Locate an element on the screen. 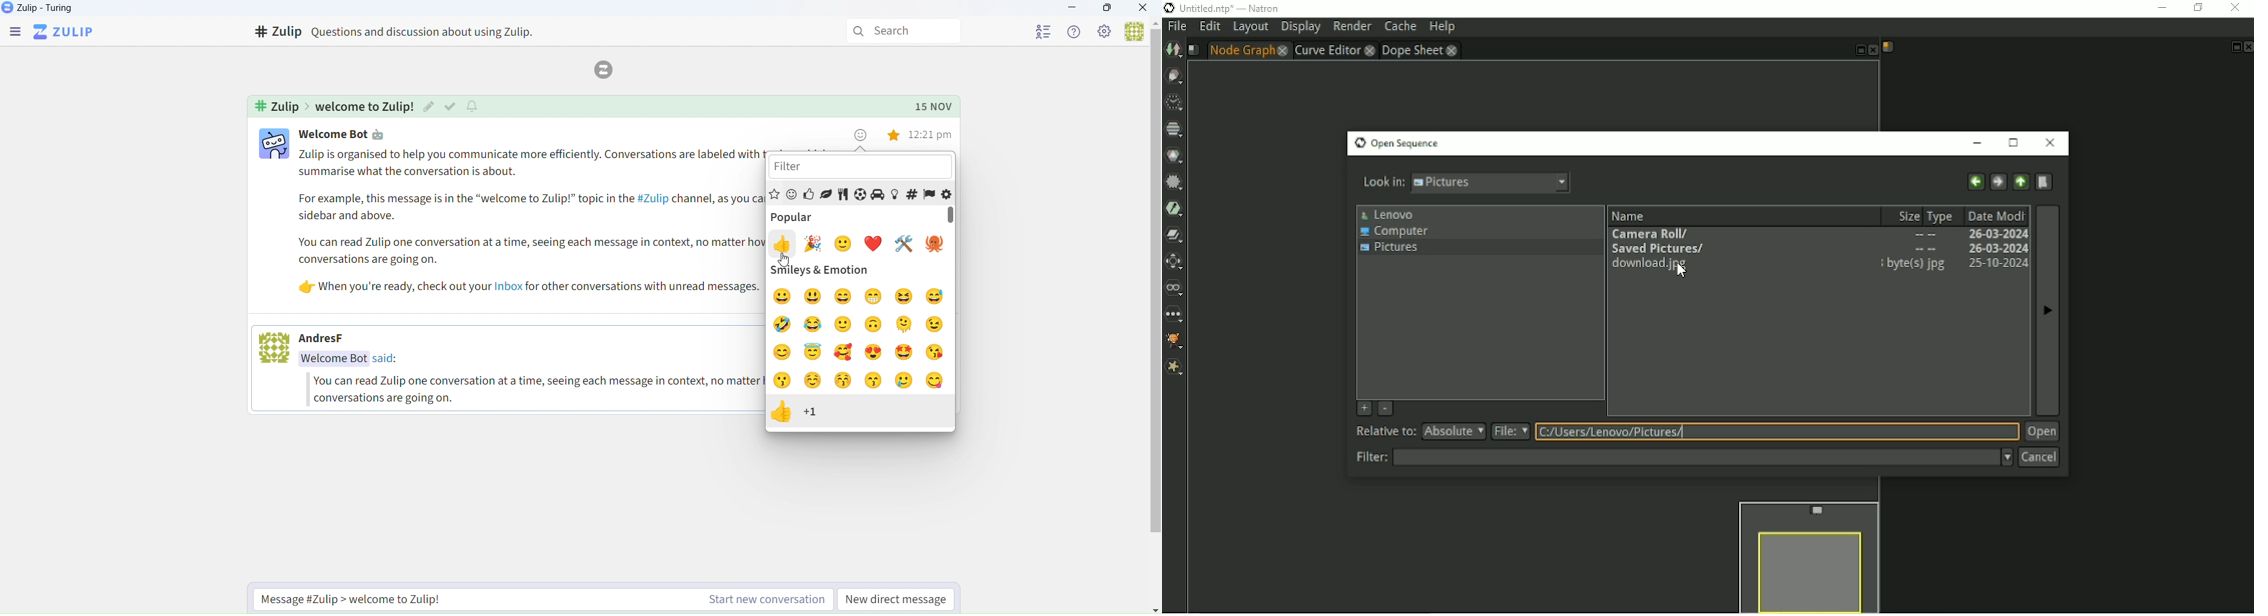  Script name is located at coordinates (1888, 47).